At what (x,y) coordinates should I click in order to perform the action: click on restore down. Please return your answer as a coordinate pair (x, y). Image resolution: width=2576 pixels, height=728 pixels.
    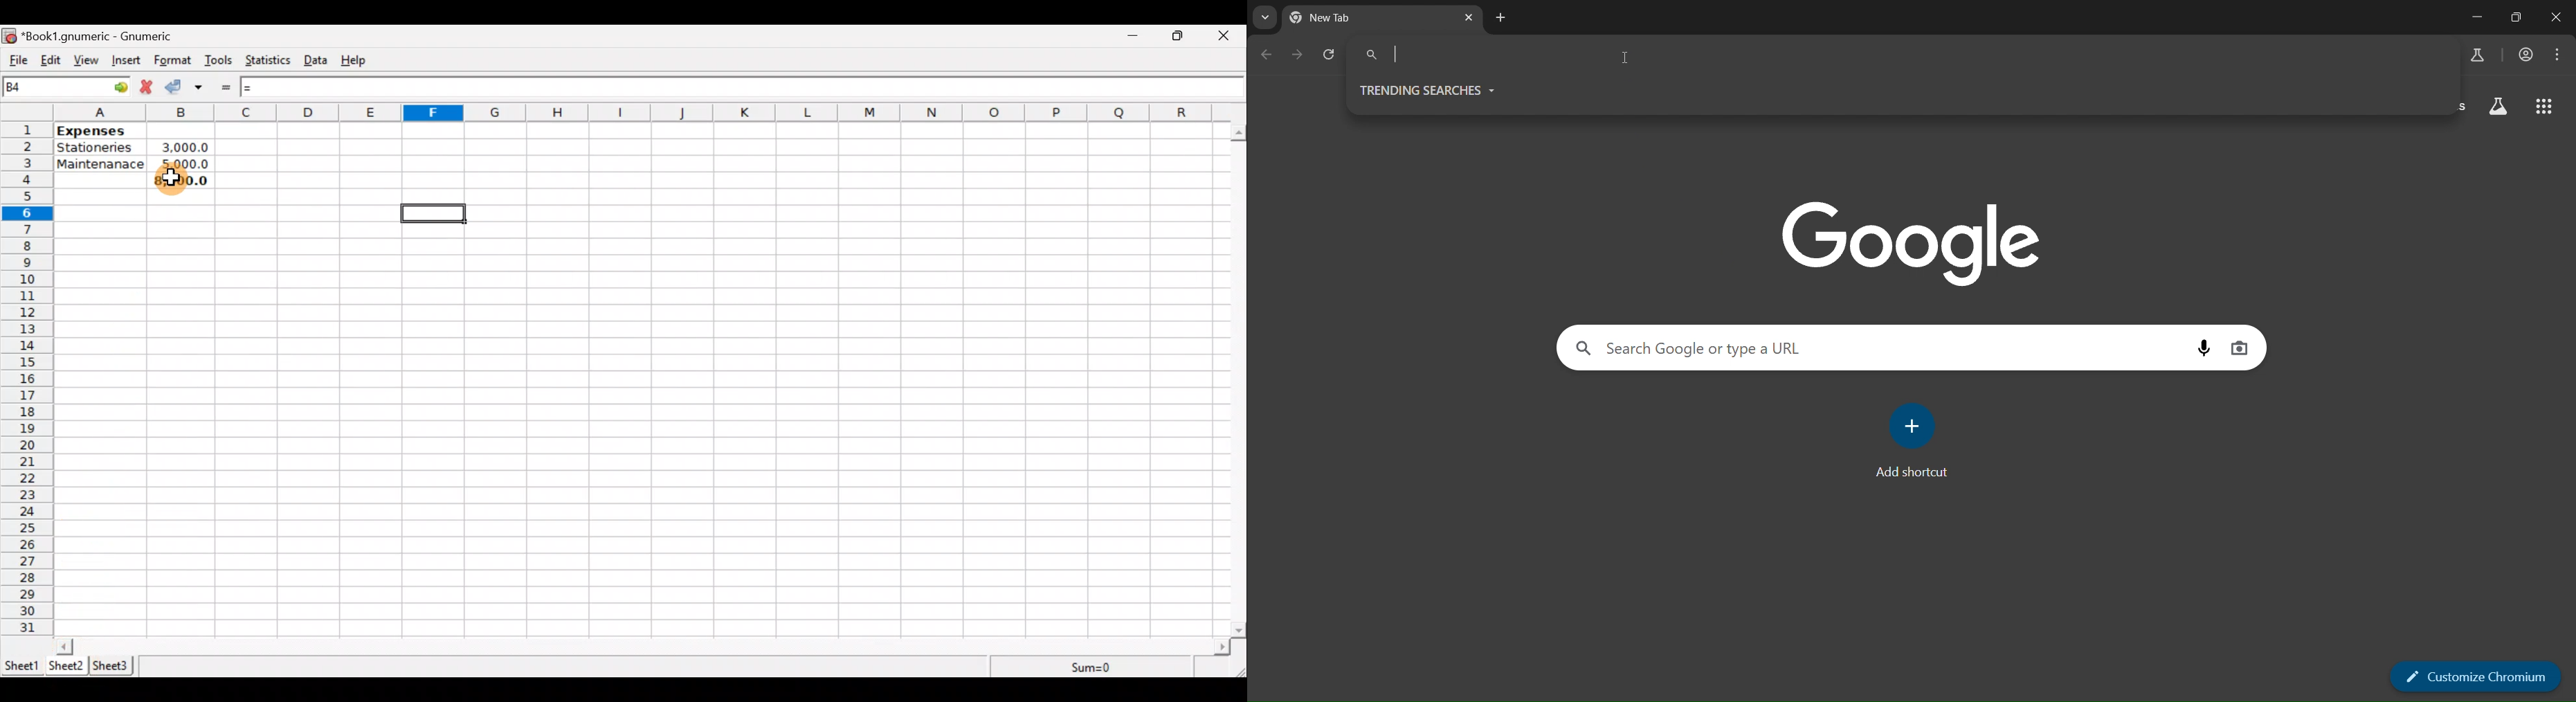
    Looking at the image, I should click on (2519, 17).